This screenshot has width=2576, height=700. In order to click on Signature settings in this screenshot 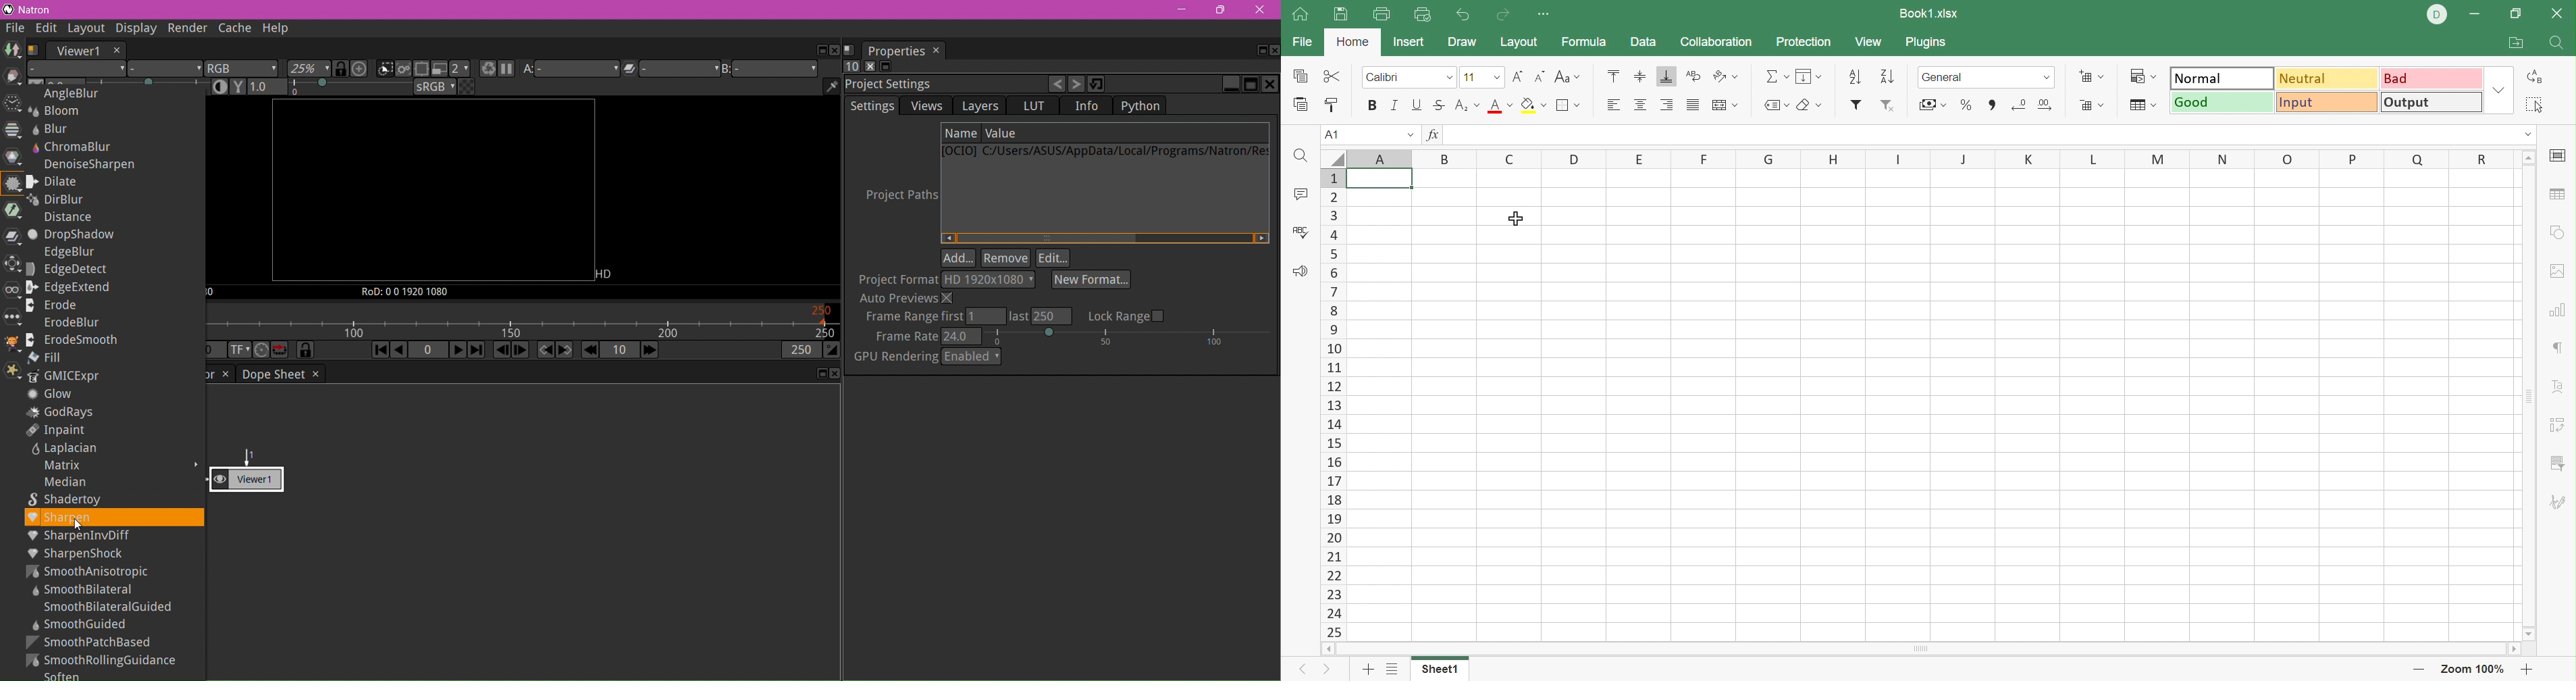, I will do `click(2560, 503)`.